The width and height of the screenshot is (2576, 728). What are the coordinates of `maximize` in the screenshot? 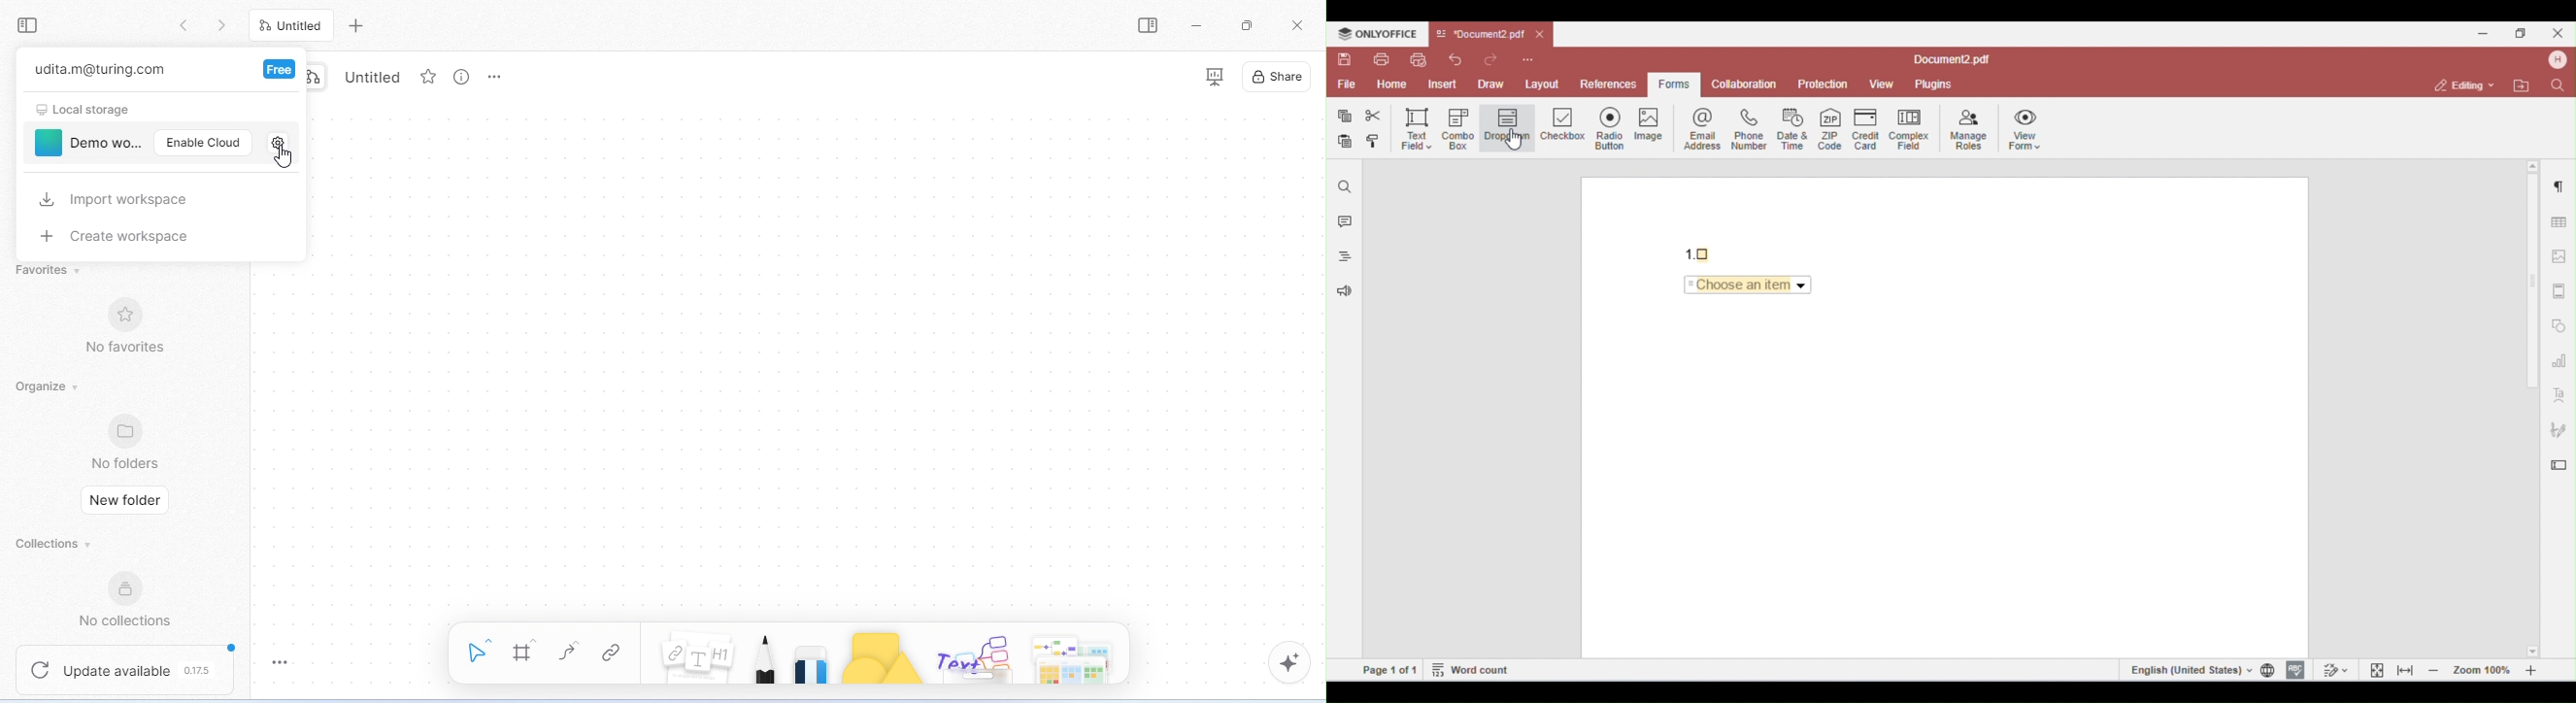 It's located at (1250, 24).